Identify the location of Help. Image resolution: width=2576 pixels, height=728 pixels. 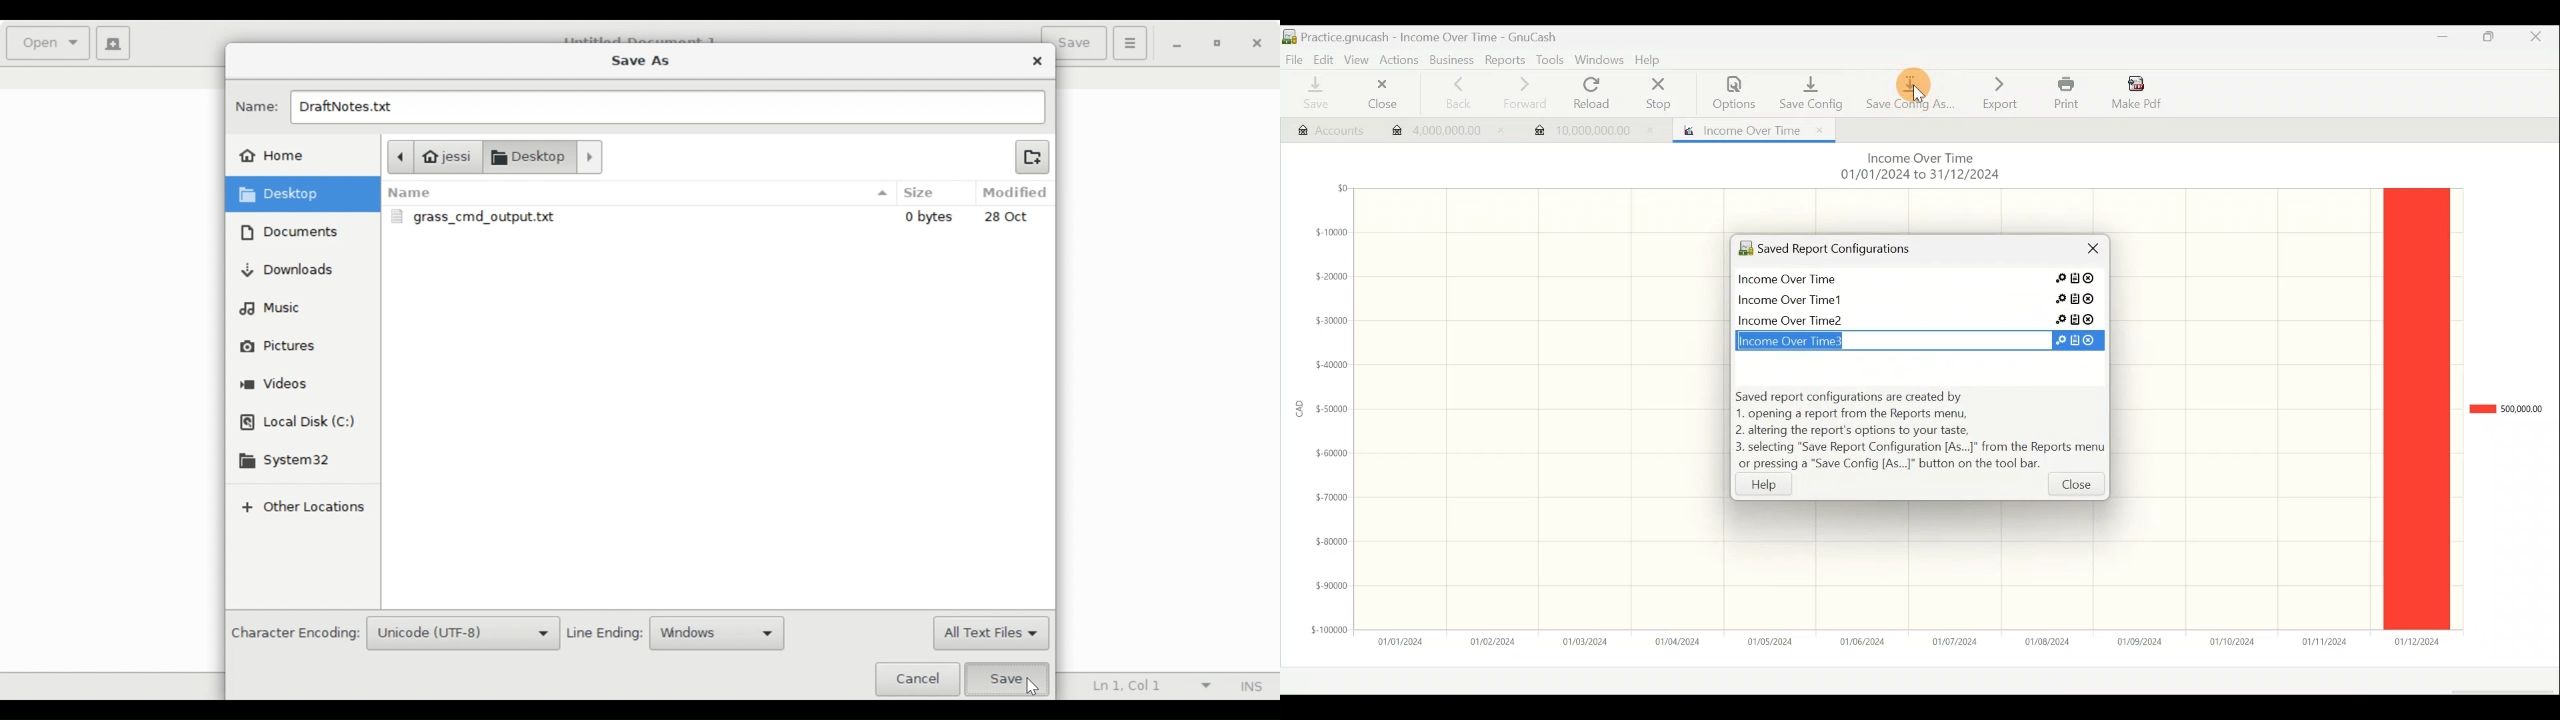
(1774, 484).